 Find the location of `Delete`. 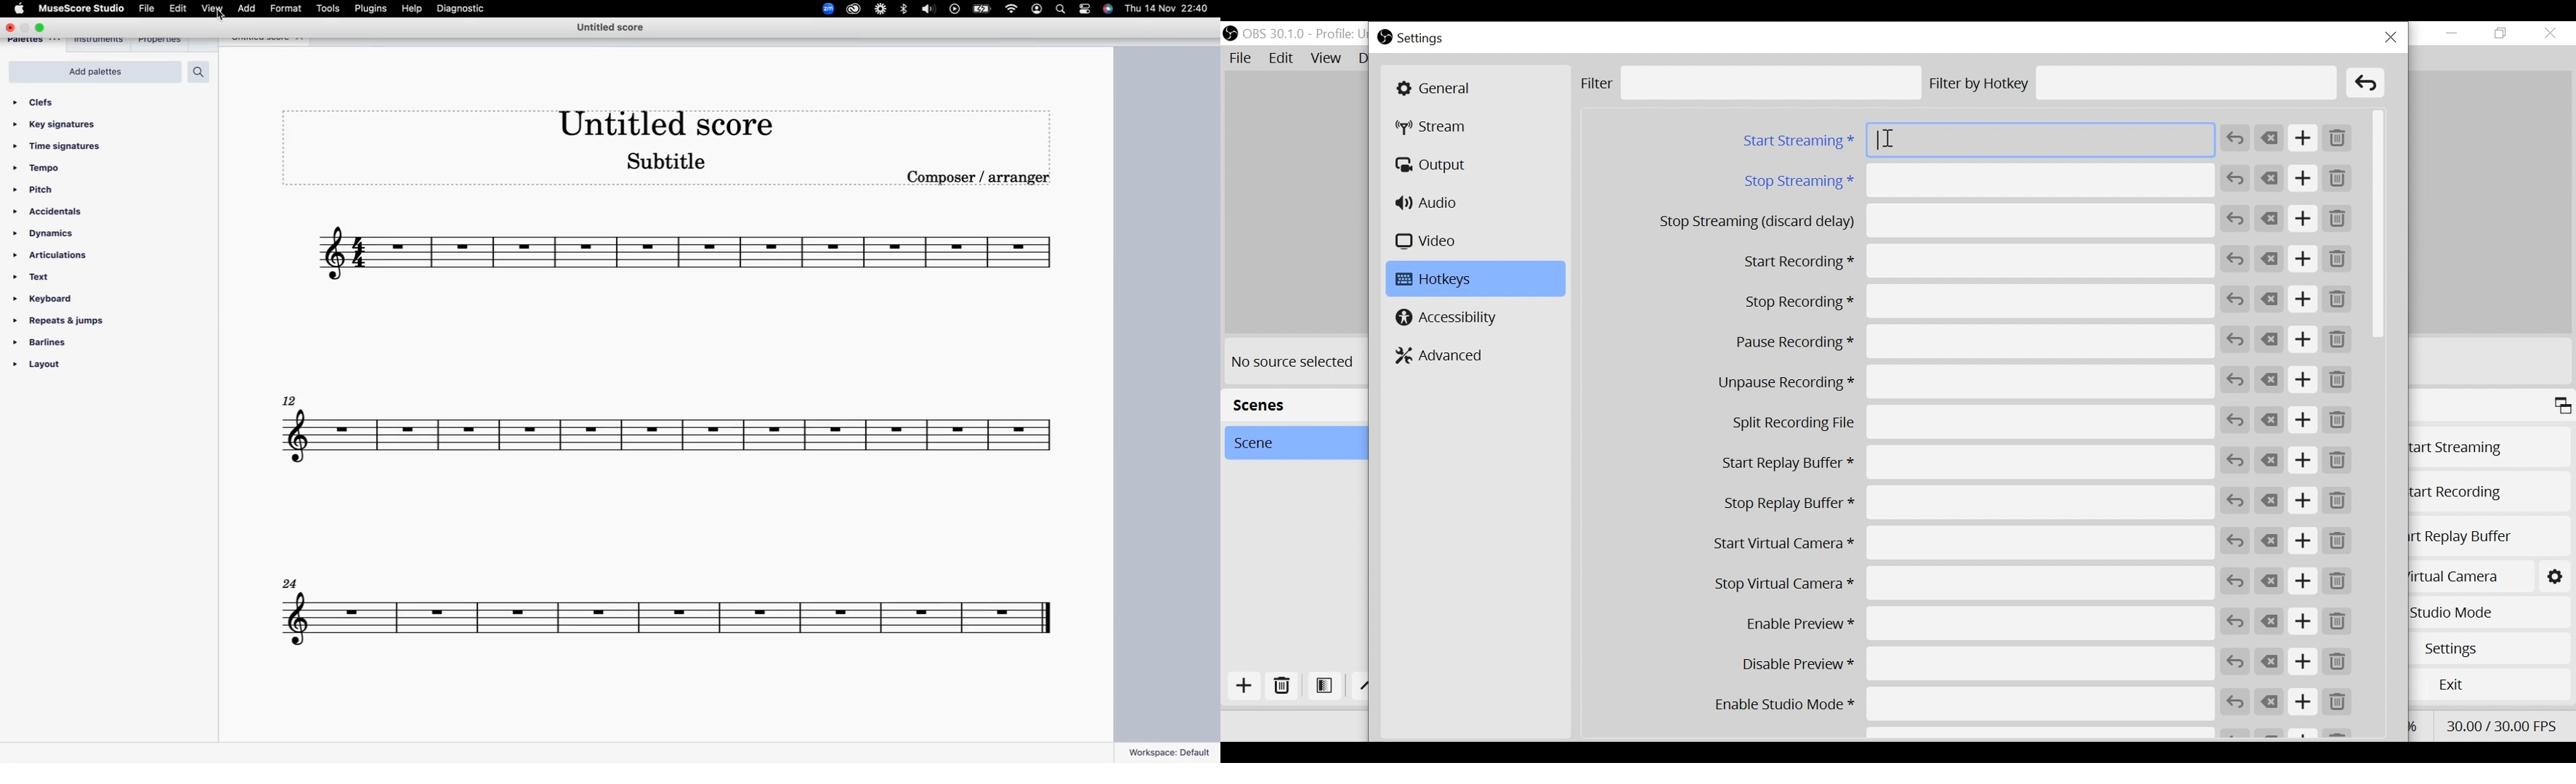

Delete is located at coordinates (1283, 687).